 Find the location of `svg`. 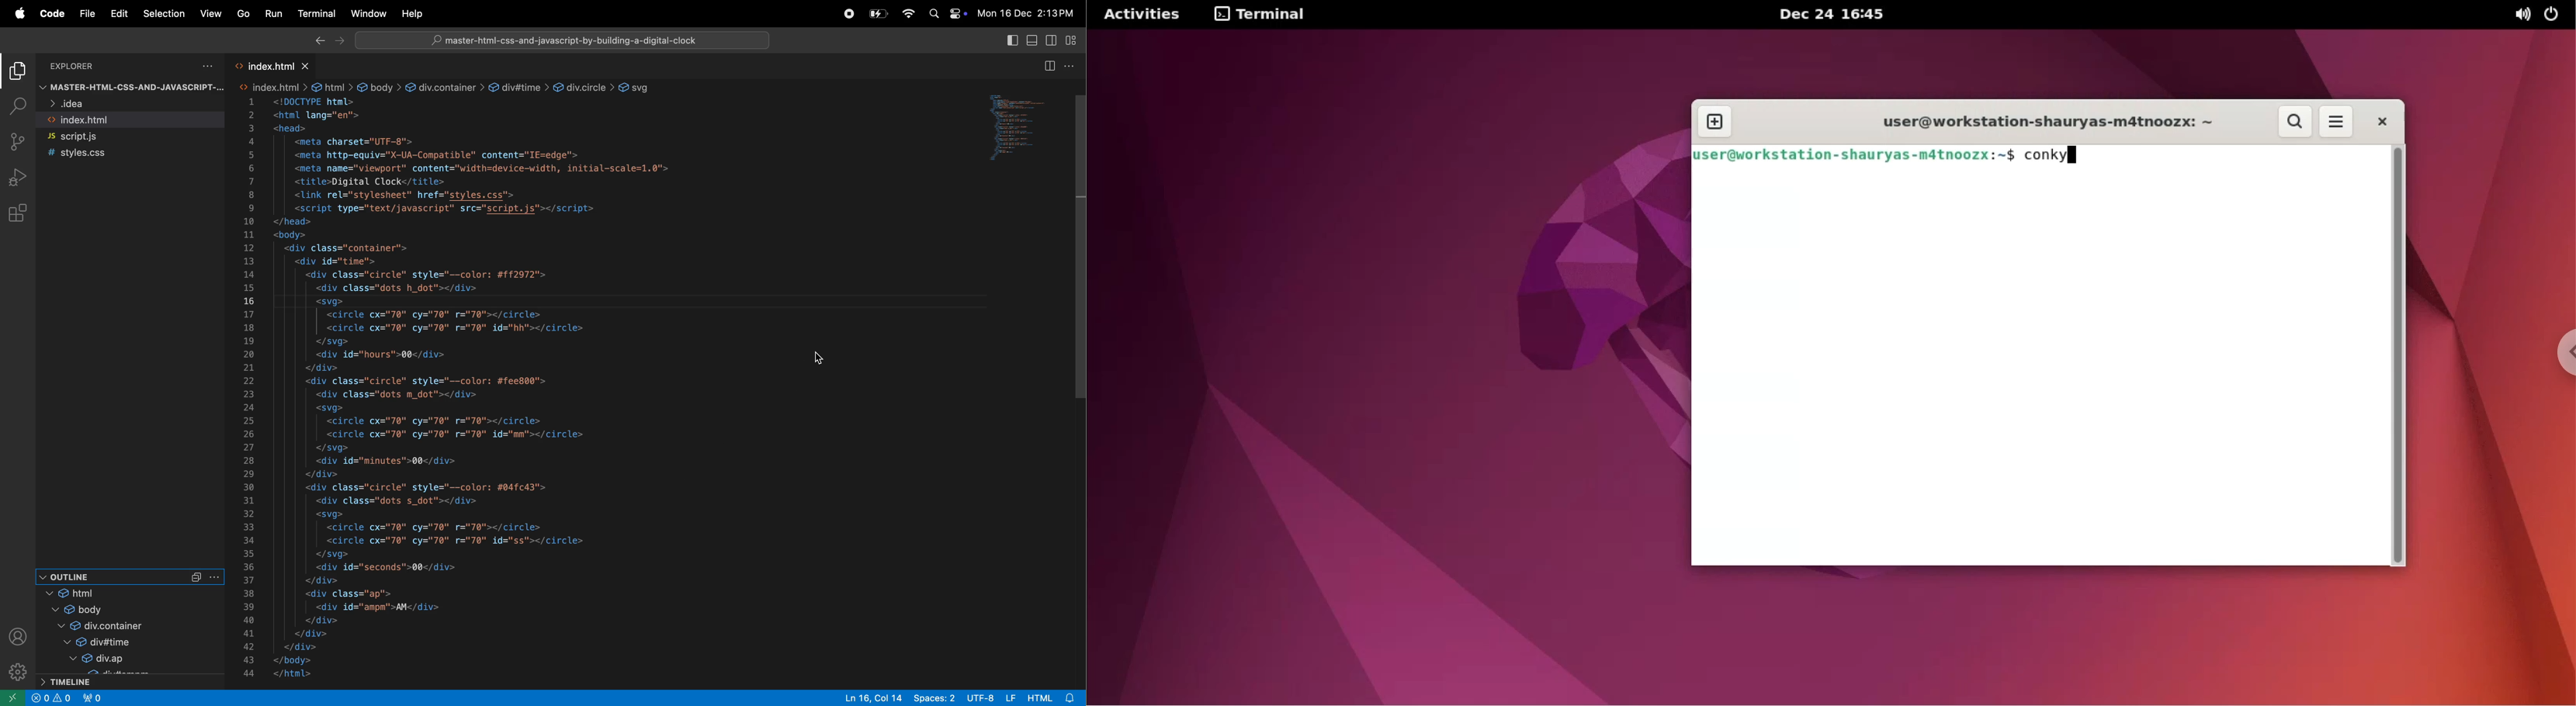

svg is located at coordinates (637, 87).